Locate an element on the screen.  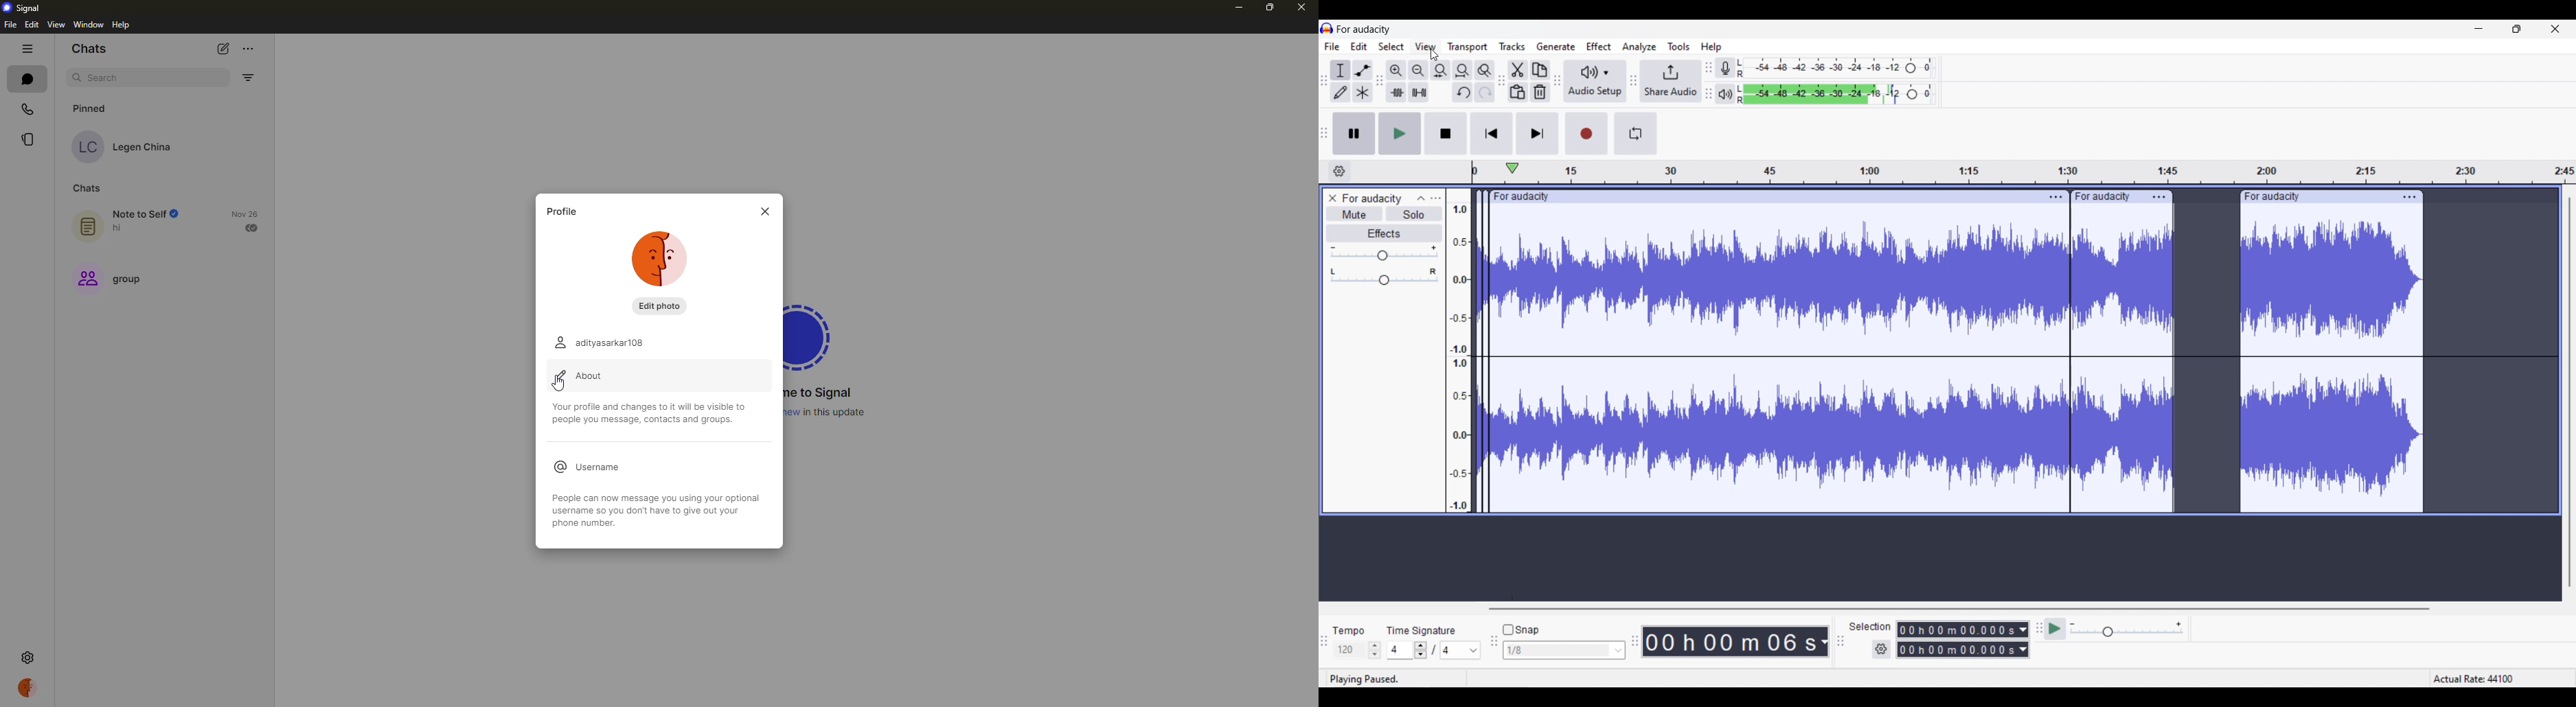
Horizontal slide bar is located at coordinates (1956, 609).